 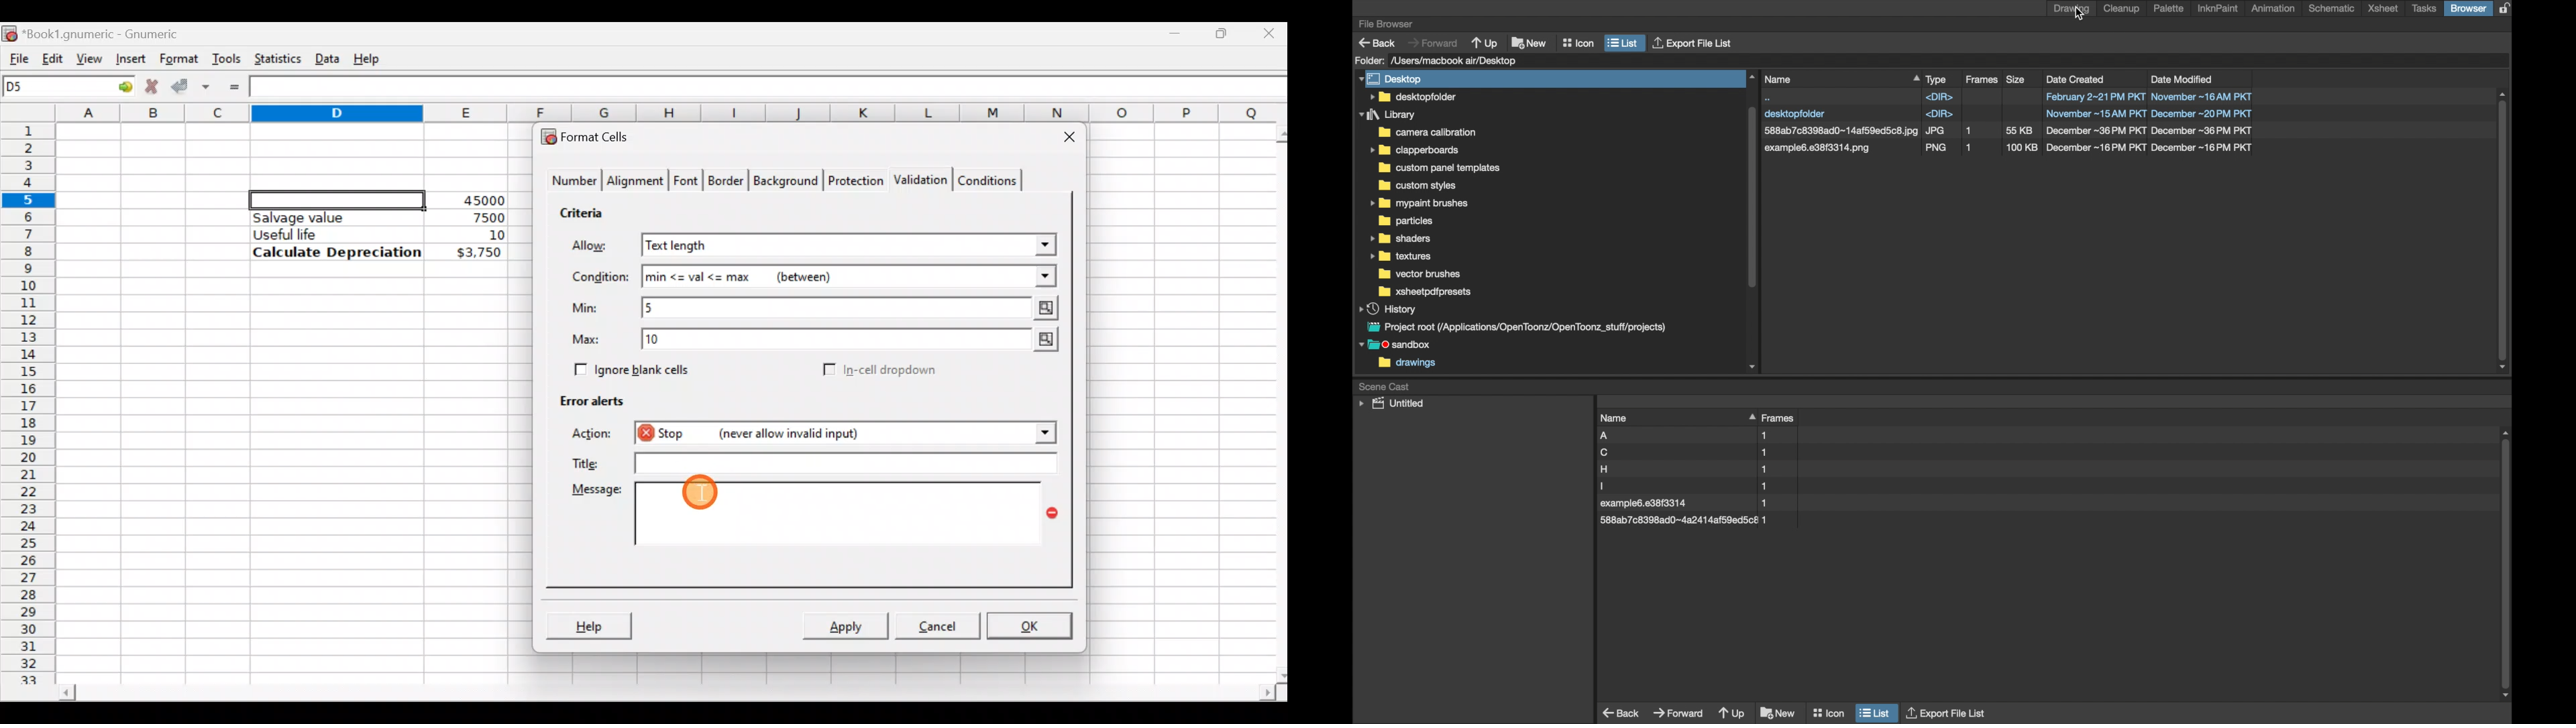 I want to click on Go to, so click(x=120, y=87).